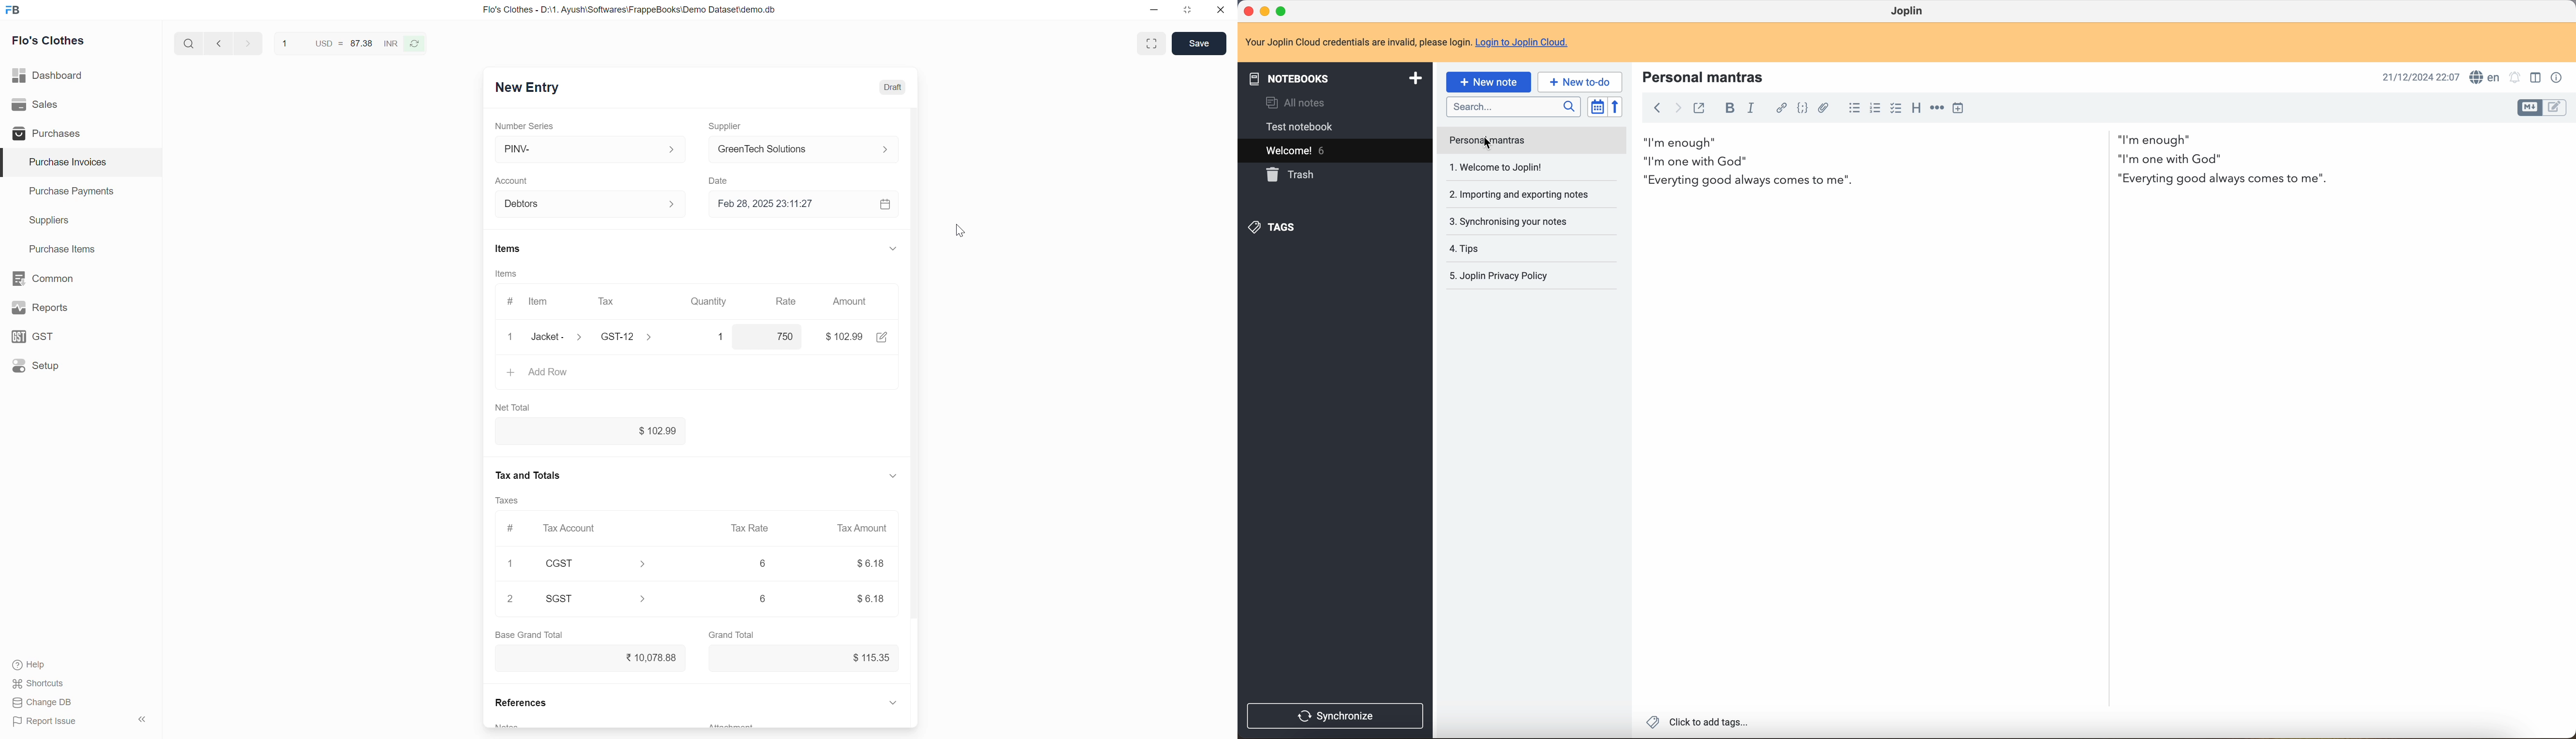 The width and height of the screenshot is (2576, 756). What do you see at coordinates (914, 384) in the screenshot?
I see `Vertical slide bar` at bounding box center [914, 384].